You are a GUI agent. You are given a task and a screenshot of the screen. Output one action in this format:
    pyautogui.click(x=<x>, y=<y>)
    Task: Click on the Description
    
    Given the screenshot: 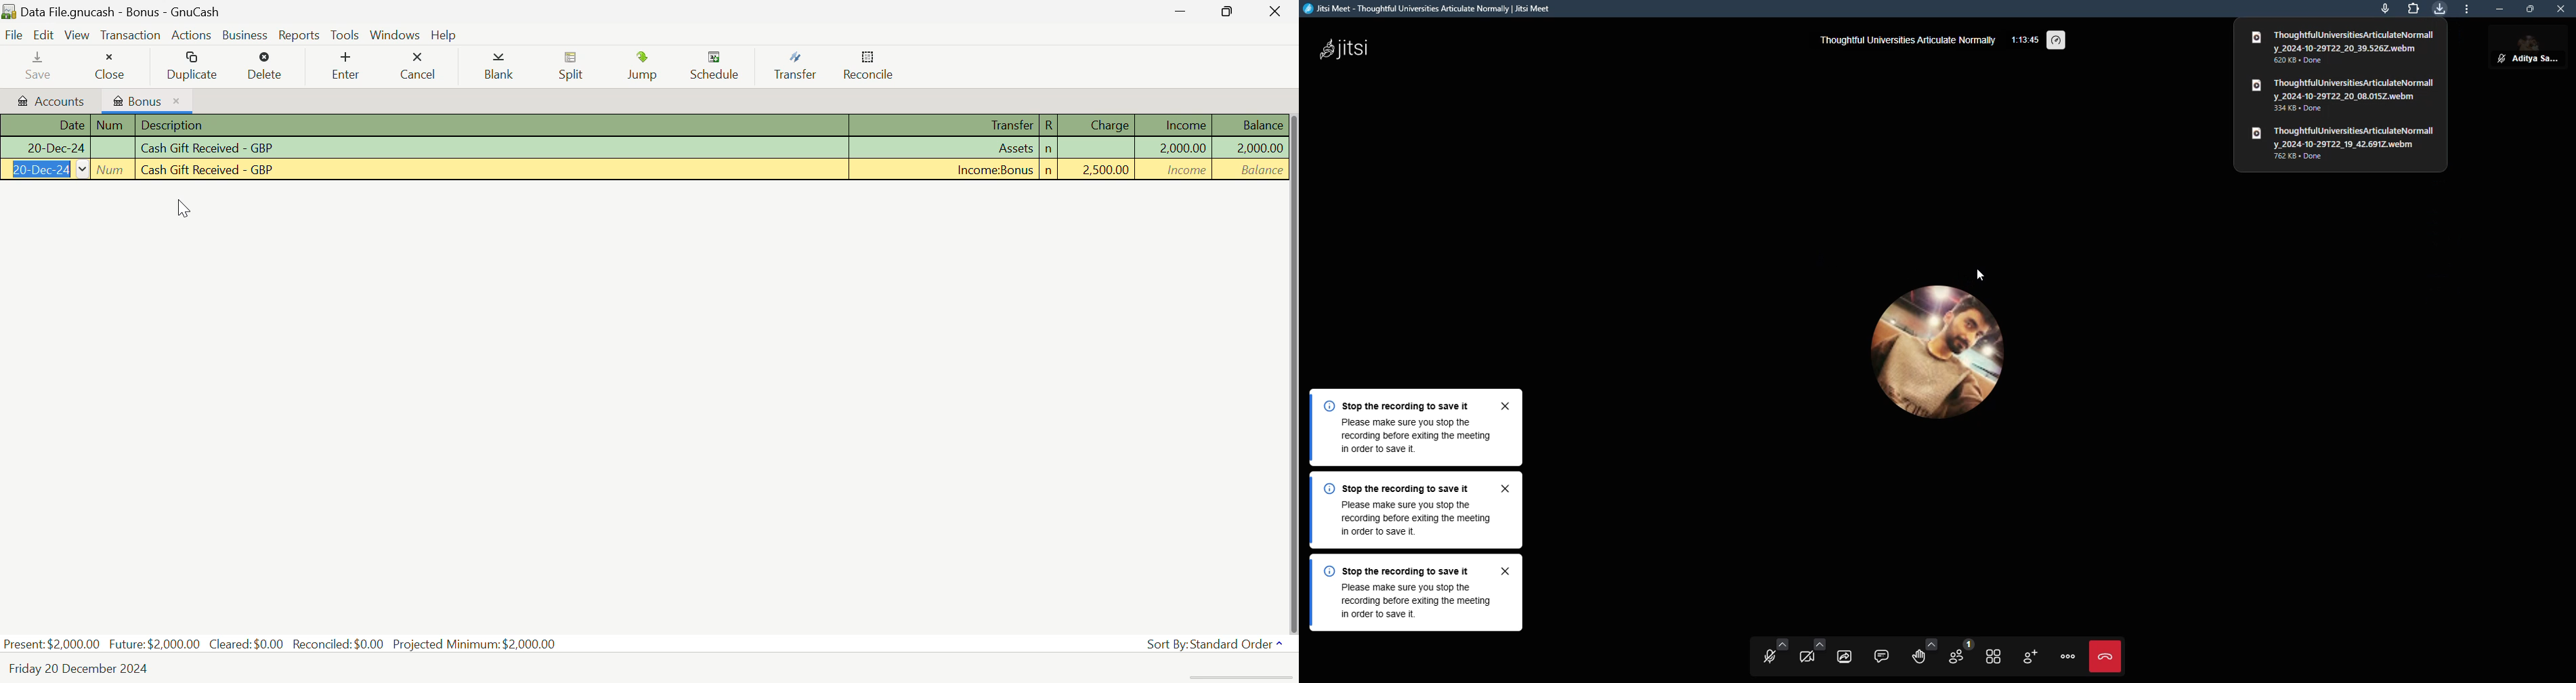 What is the action you would take?
    pyautogui.click(x=493, y=126)
    